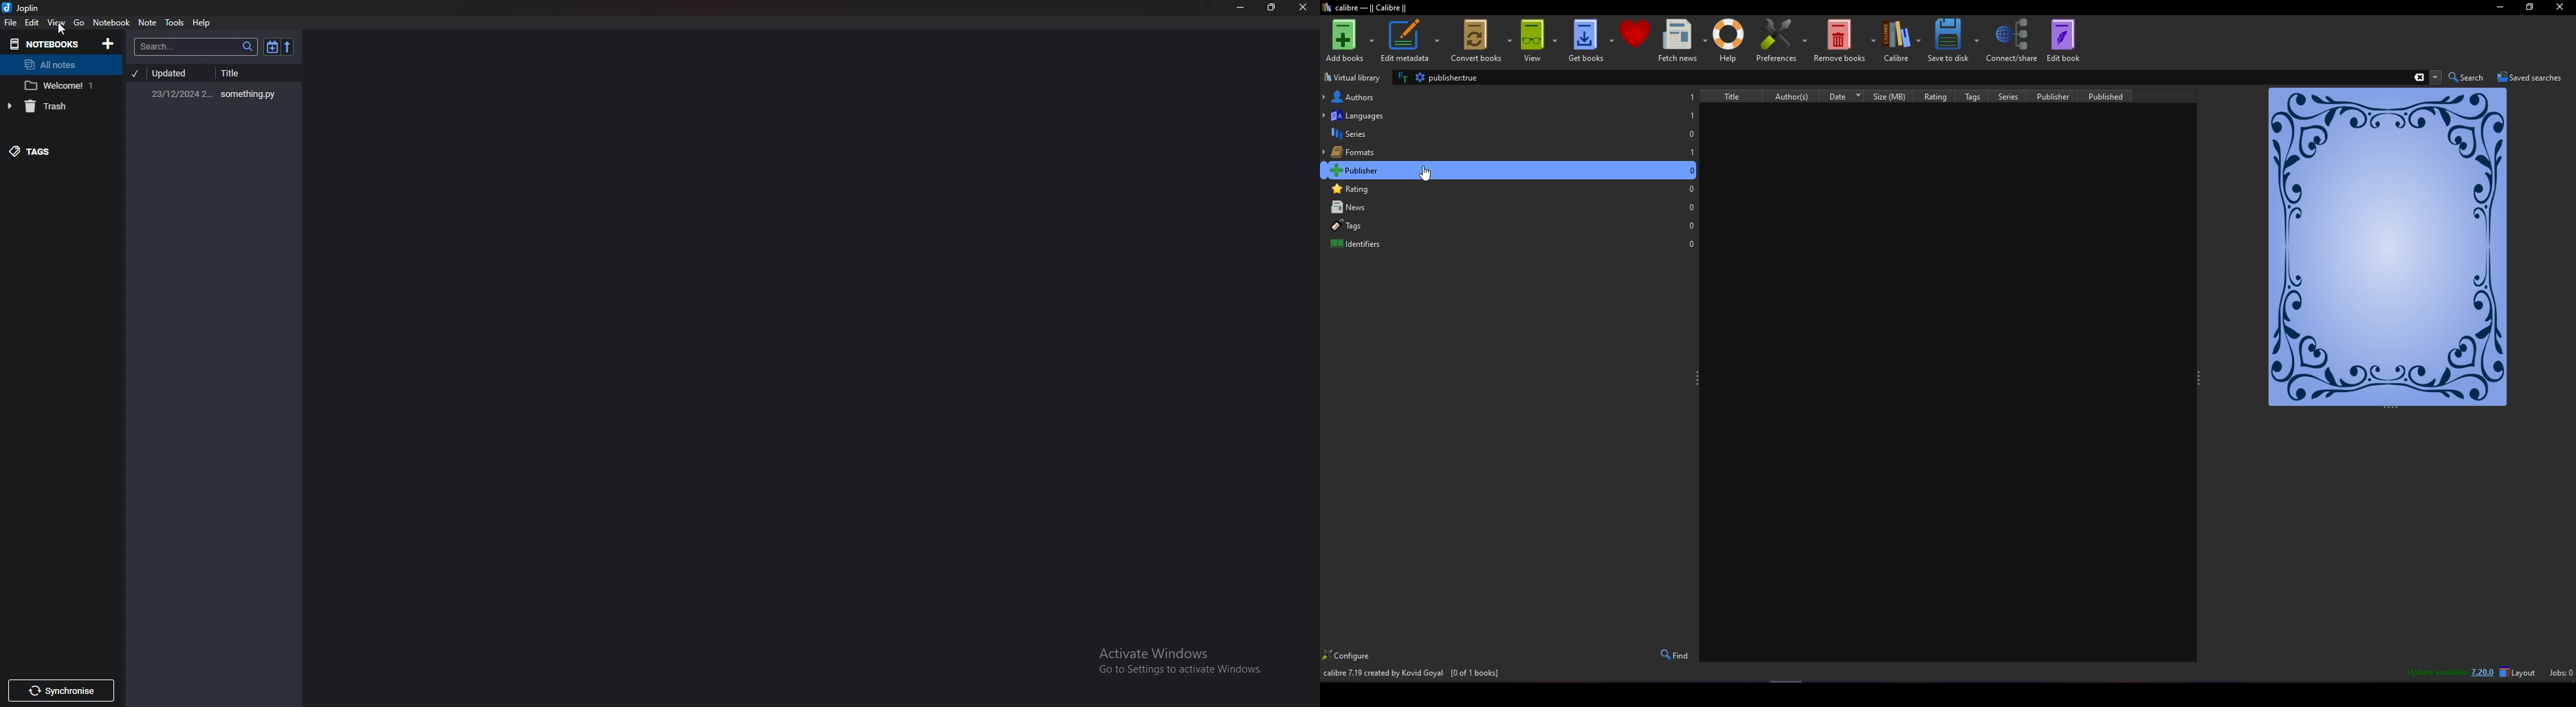  What do you see at coordinates (32, 23) in the screenshot?
I see `Edit` at bounding box center [32, 23].